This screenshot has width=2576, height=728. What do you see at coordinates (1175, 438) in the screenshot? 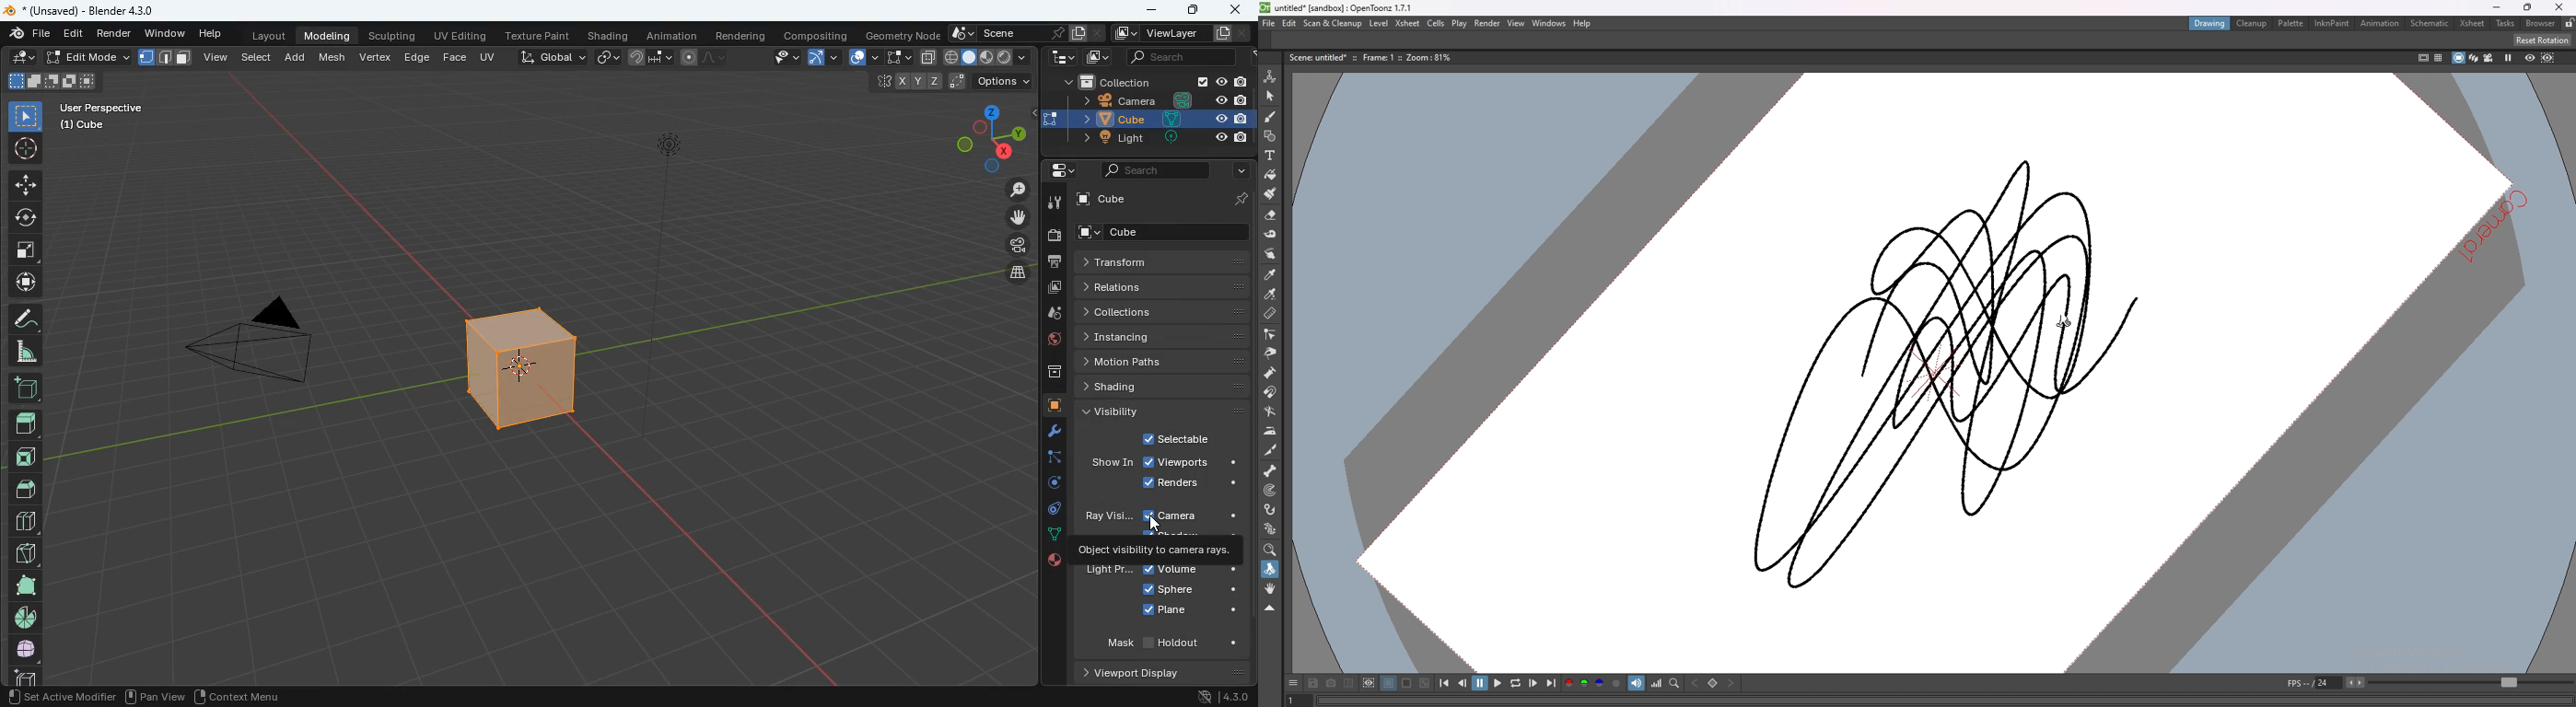
I see `selectable` at bounding box center [1175, 438].